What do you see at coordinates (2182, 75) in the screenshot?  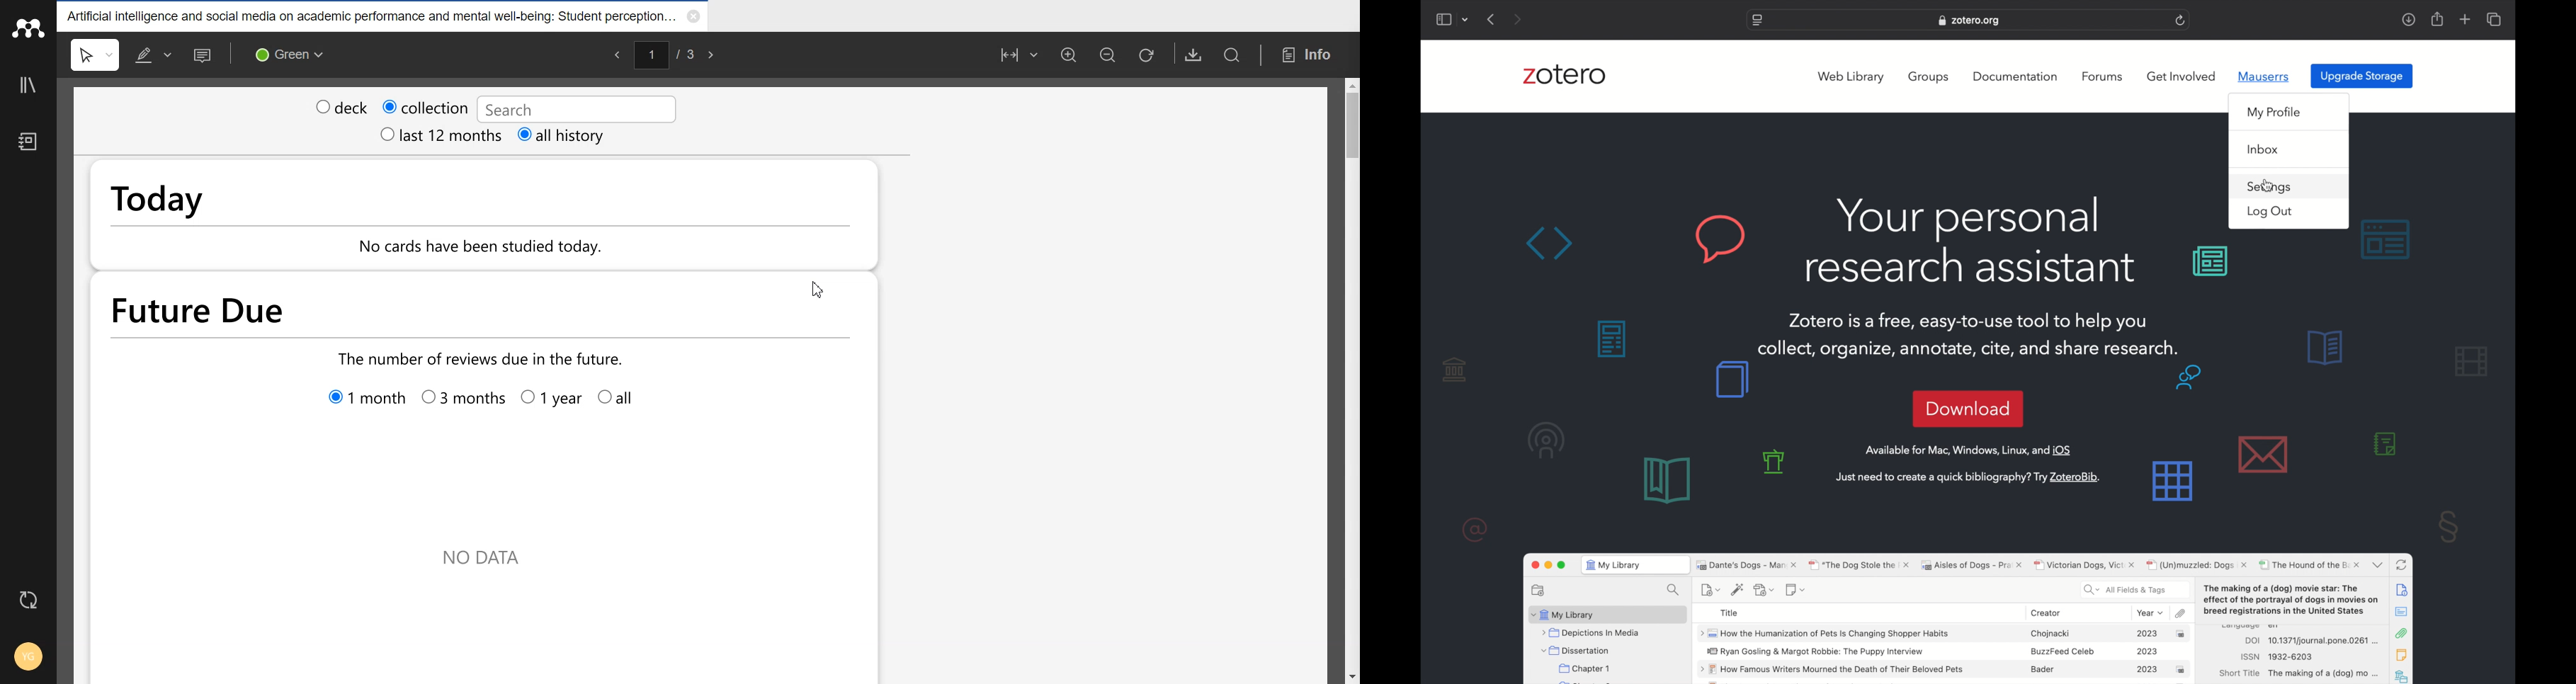 I see `get involved` at bounding box center [2182, 75].